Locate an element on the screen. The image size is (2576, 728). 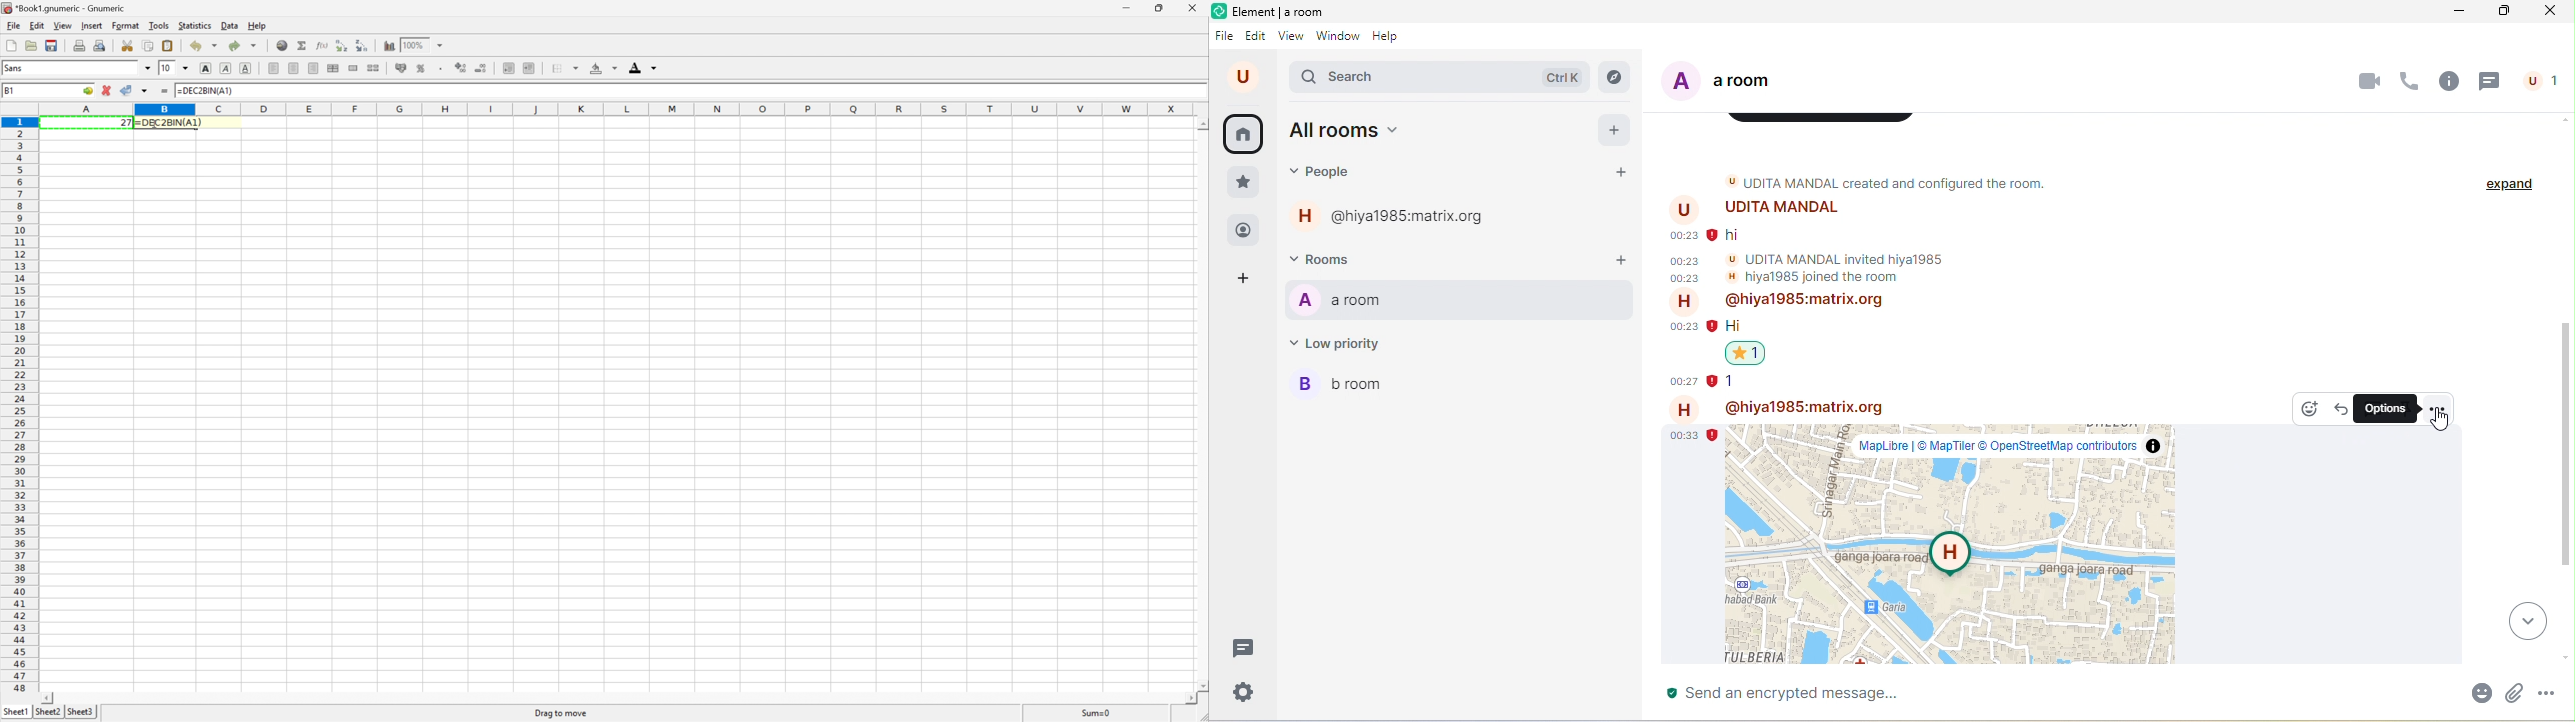
react is located at coordinates (2311, 408).